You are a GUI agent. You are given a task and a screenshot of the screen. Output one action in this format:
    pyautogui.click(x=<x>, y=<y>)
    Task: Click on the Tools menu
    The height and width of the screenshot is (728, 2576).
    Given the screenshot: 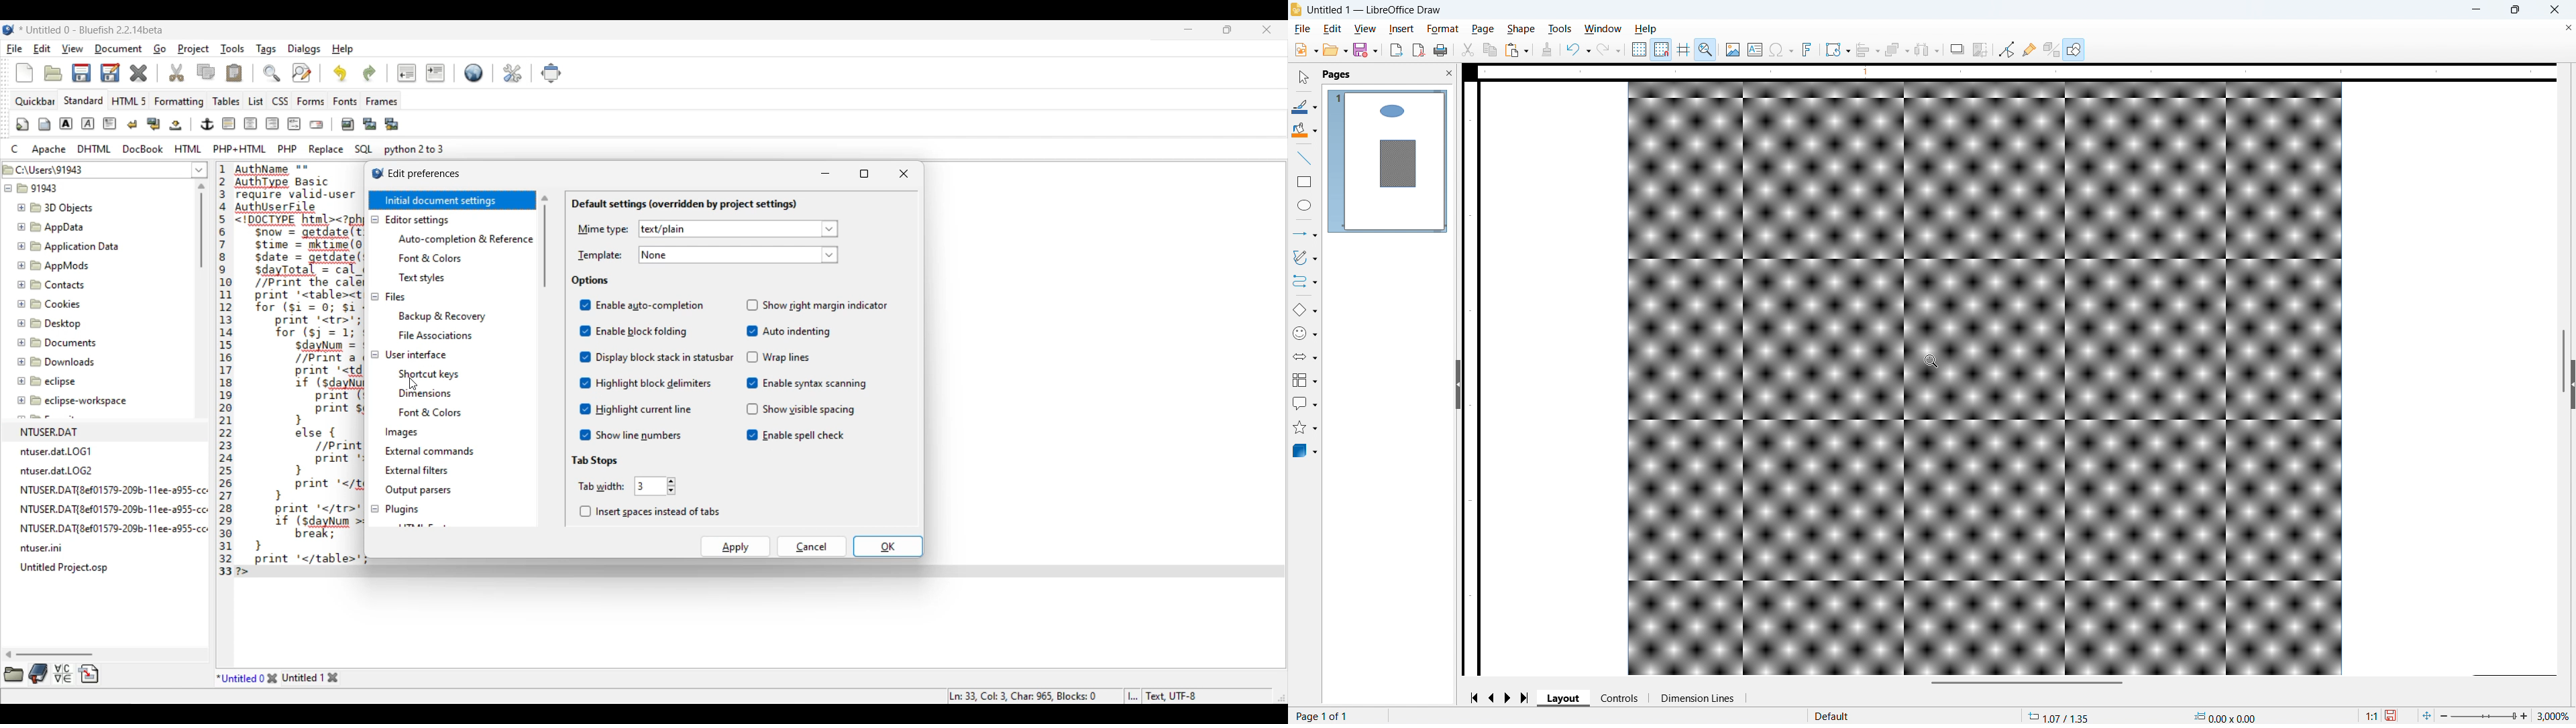 What is the action you would take?
    pyautogui.click(x=232, y=49)
    